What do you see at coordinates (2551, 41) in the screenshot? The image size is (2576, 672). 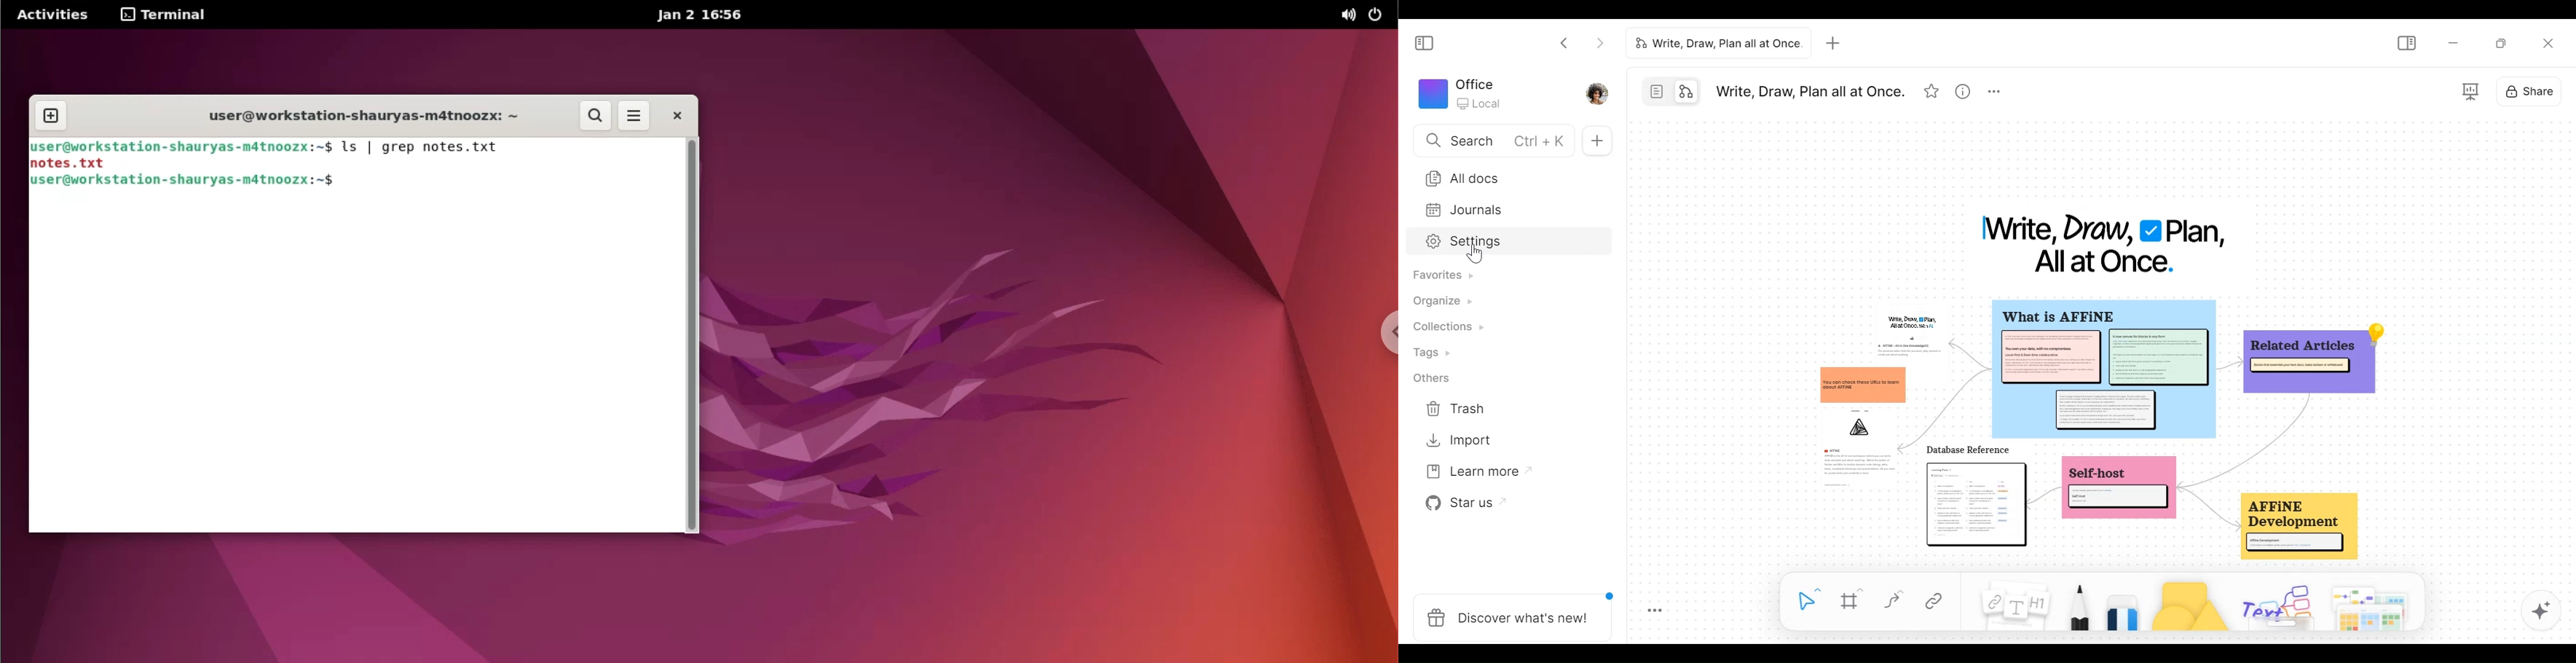 I see `Close` at bounding box center [2551, 41].